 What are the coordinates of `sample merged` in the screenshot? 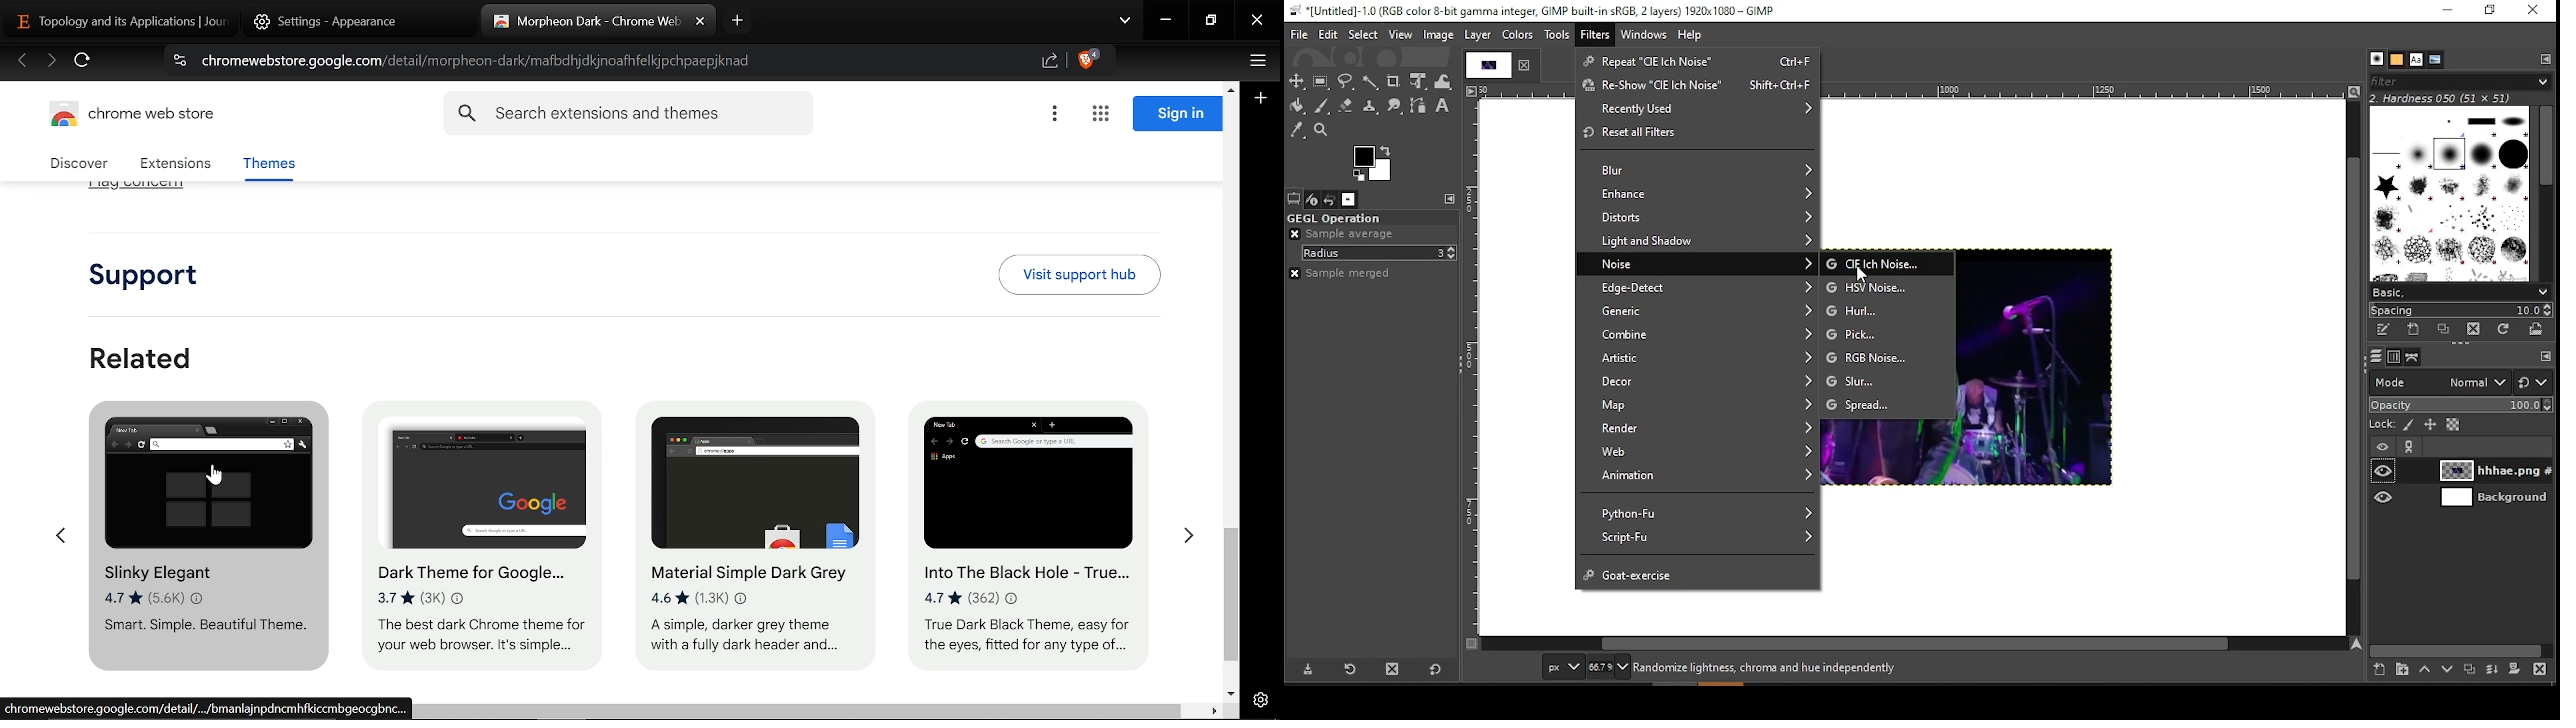 It's located at (1345, 273).